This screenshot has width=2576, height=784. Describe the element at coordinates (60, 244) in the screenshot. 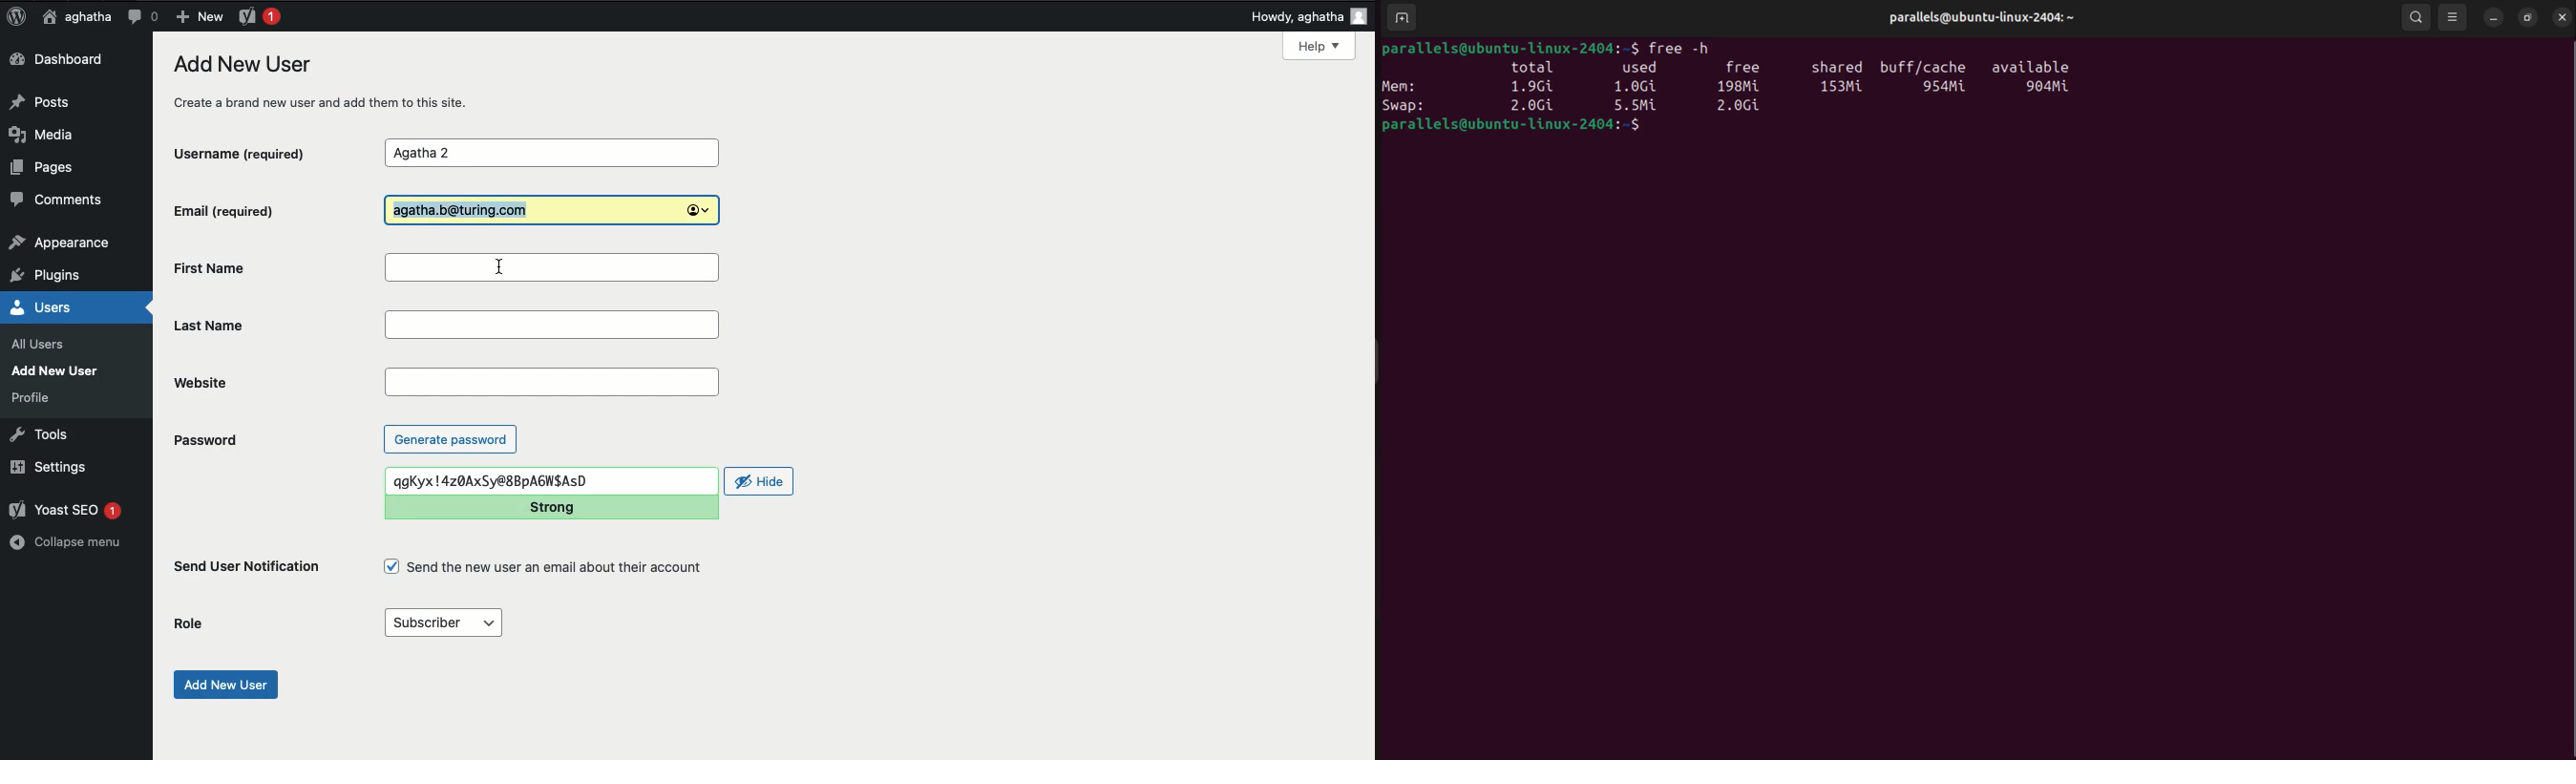

I see `appearance` at that location.